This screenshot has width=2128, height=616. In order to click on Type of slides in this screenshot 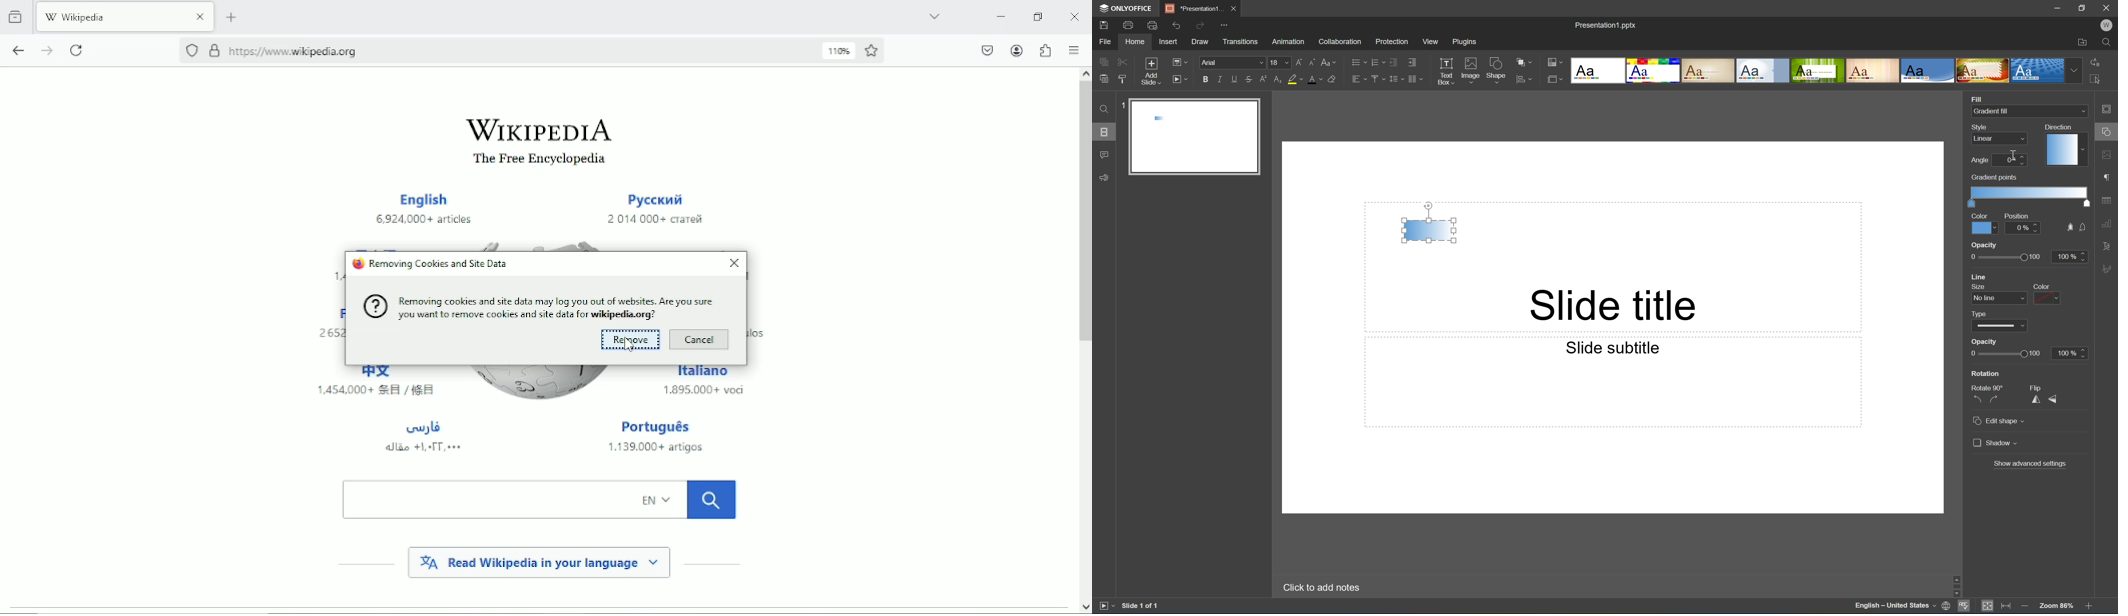, I will do `click(1817, 71)`.